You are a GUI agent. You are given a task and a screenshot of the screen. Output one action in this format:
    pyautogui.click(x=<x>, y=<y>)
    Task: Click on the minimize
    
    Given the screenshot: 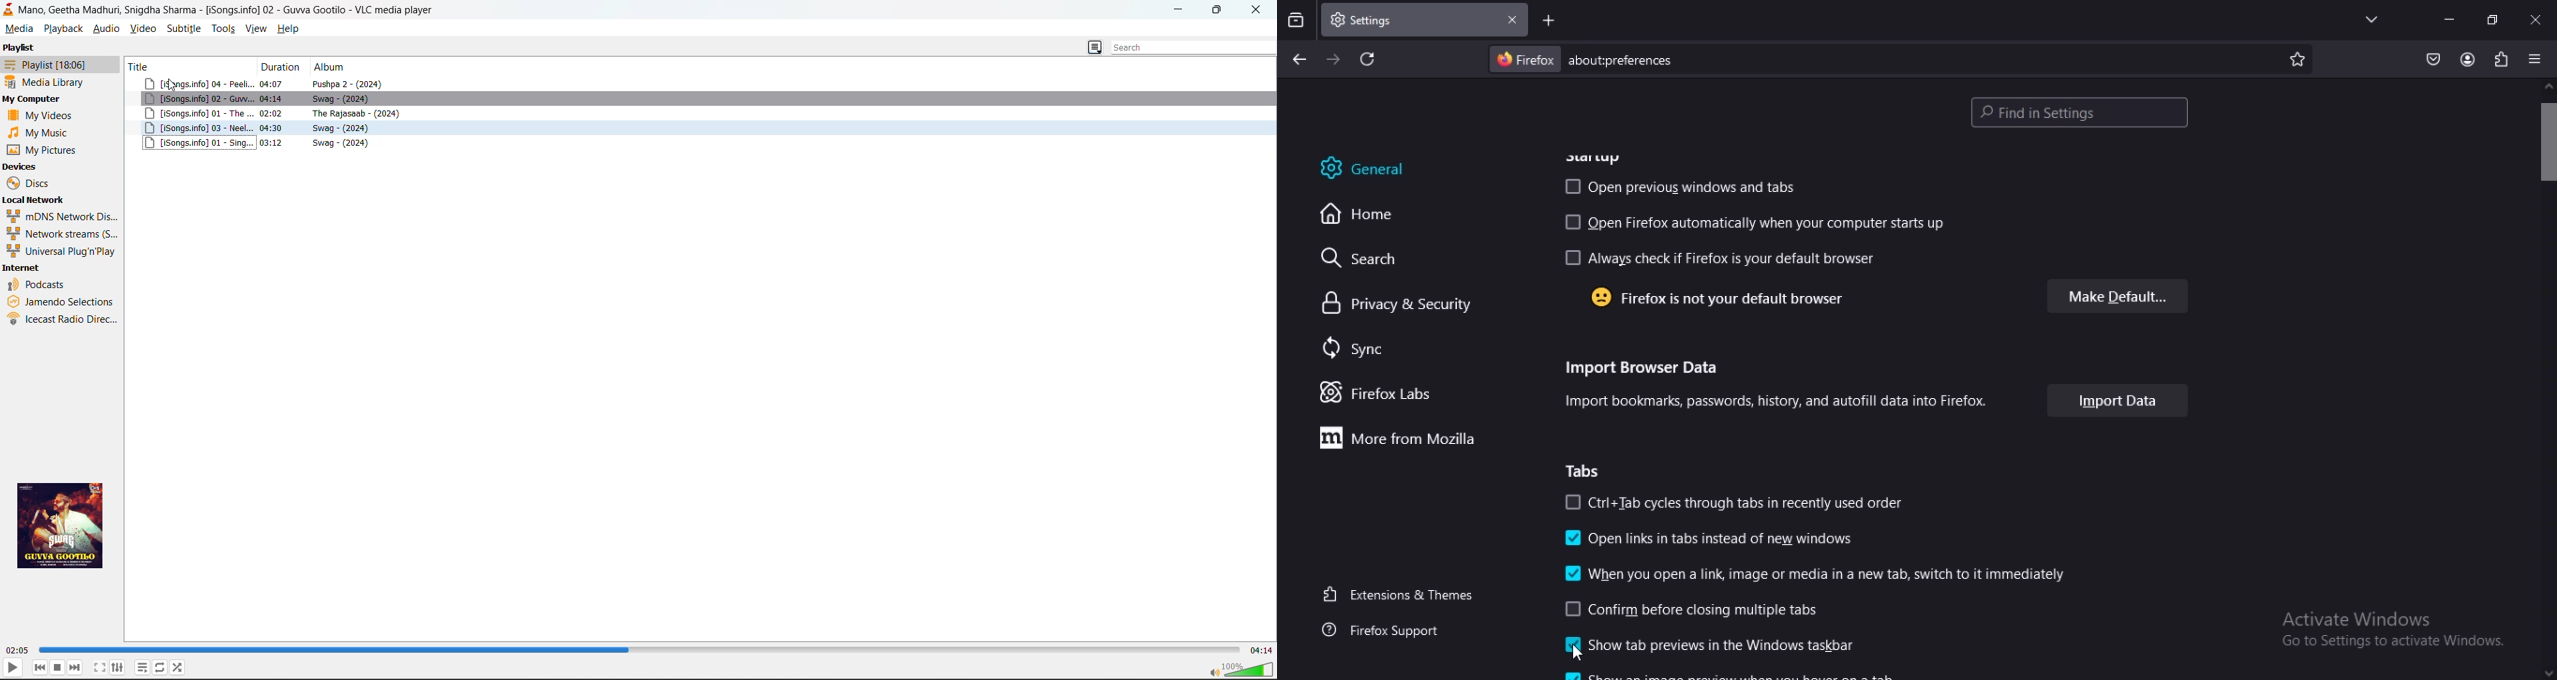 What is the action you would take?
    pyautogui.click(x=1182, y=10)
    